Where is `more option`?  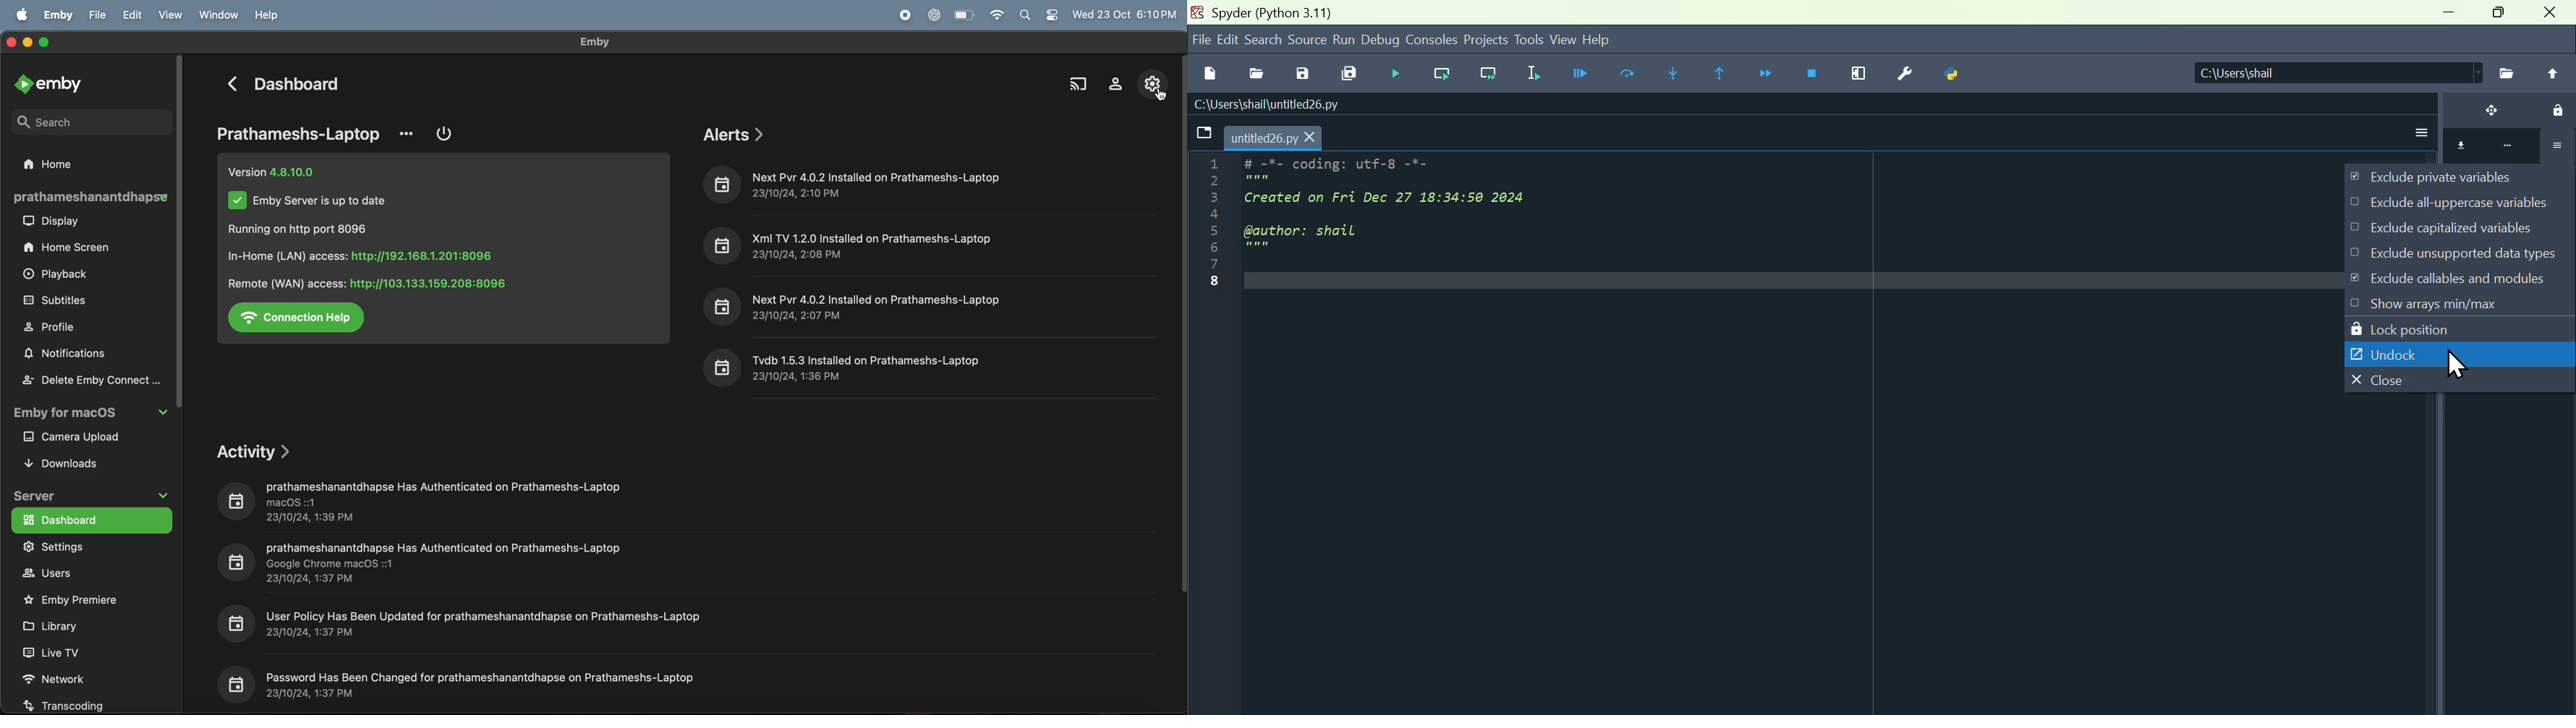
more option is located at coordinates (2496, 149).